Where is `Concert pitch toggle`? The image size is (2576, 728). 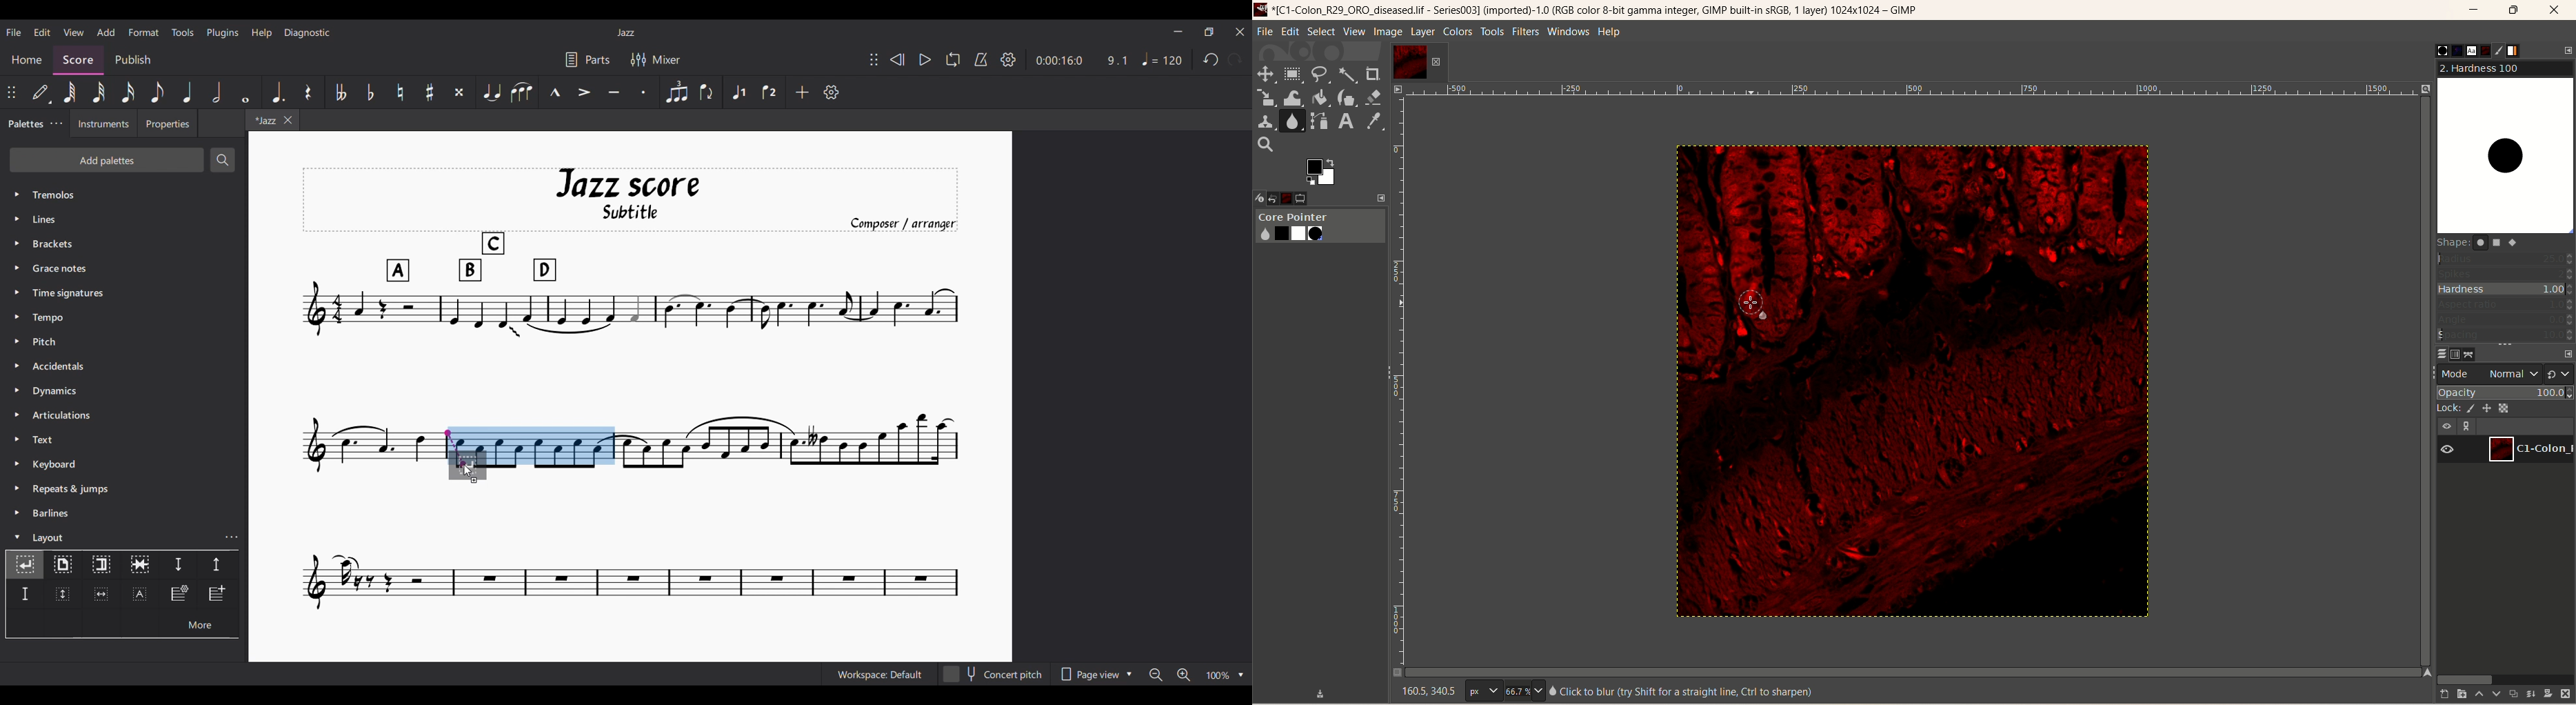
Concert pitch toggle is located at coordinates (995, 674).